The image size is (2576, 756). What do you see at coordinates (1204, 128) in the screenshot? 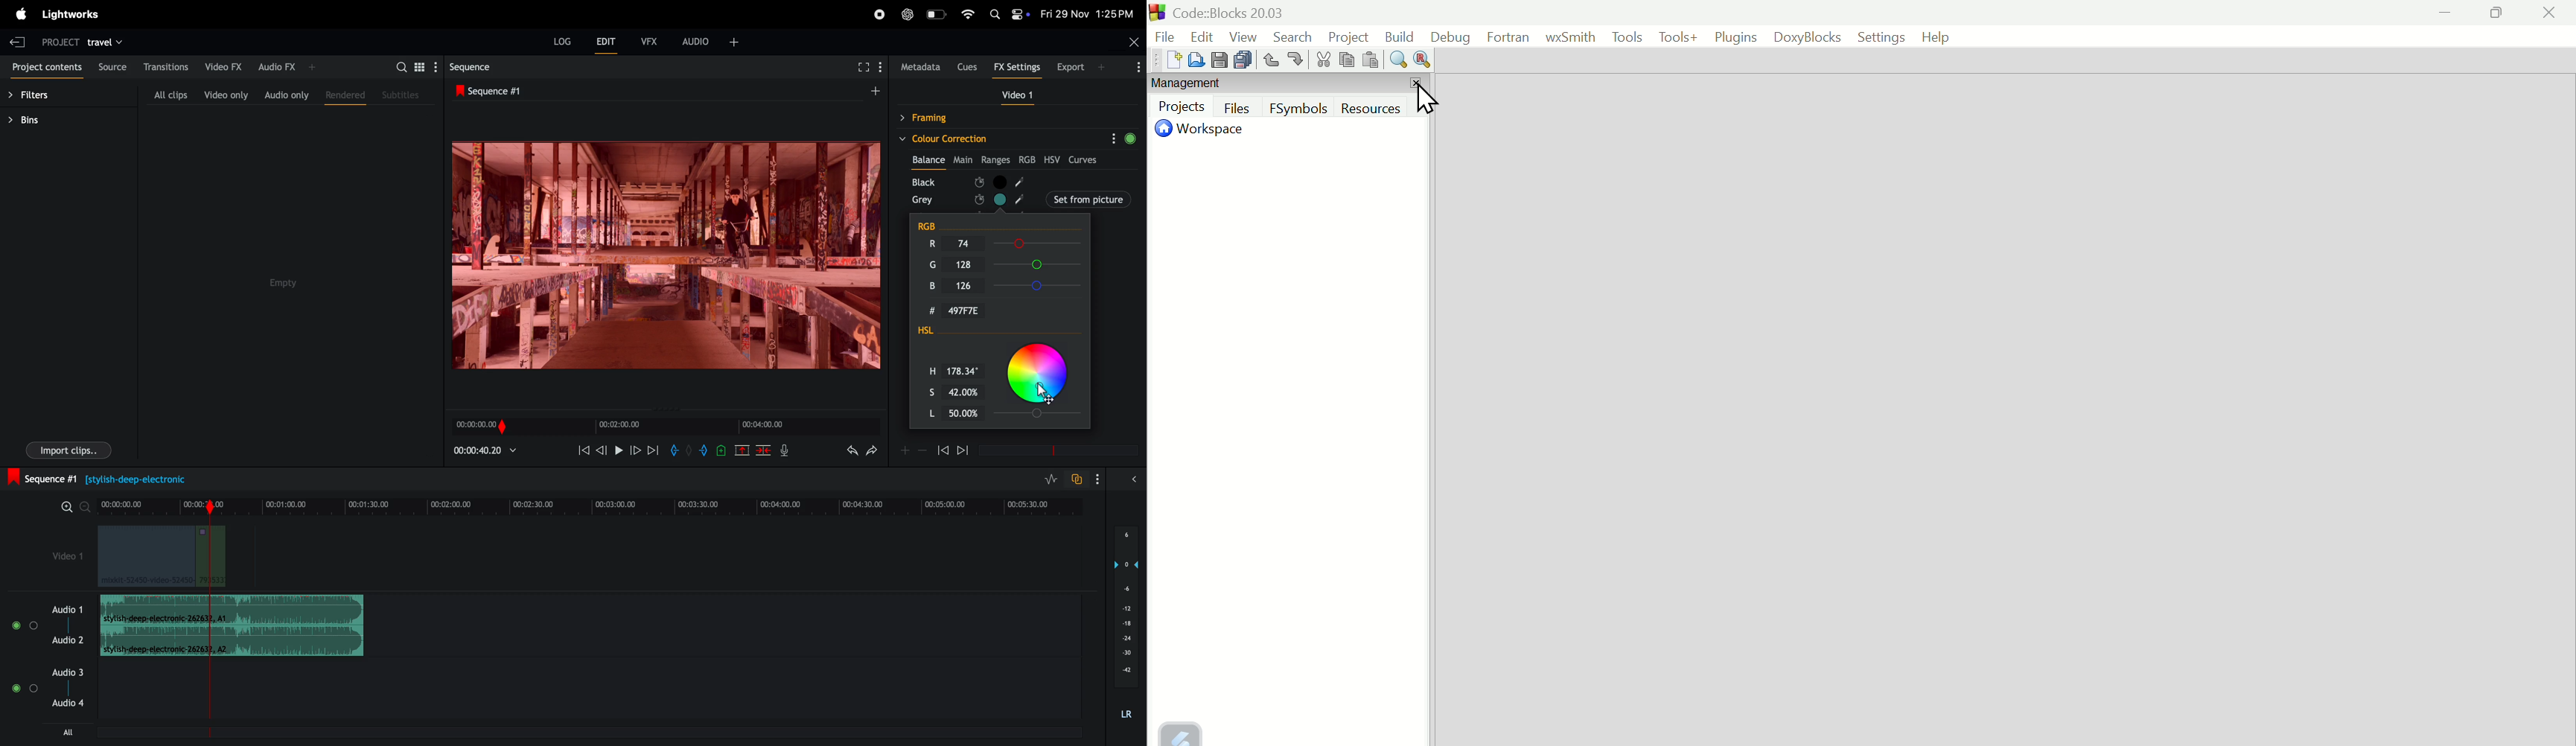
I see `Workspace` at bounding box center [1204, 128].